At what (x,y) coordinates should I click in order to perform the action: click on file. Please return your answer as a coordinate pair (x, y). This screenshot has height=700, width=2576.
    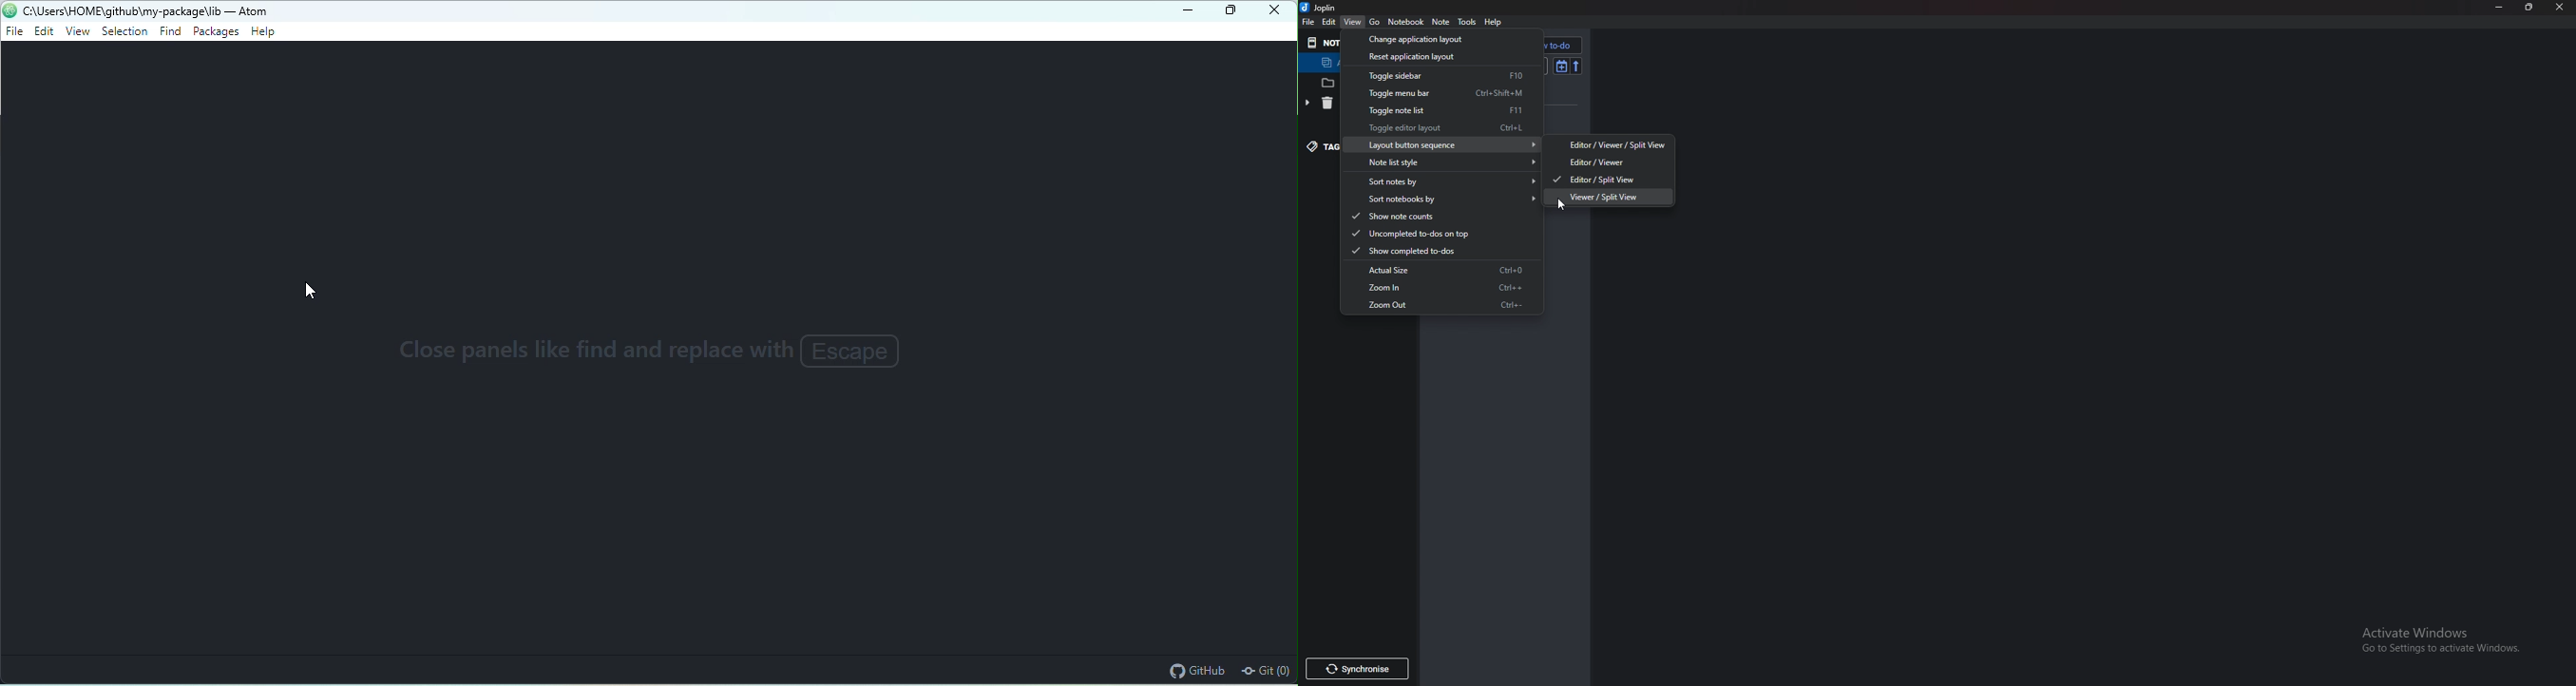
    Looking at the image, I should click on (1311, 22).